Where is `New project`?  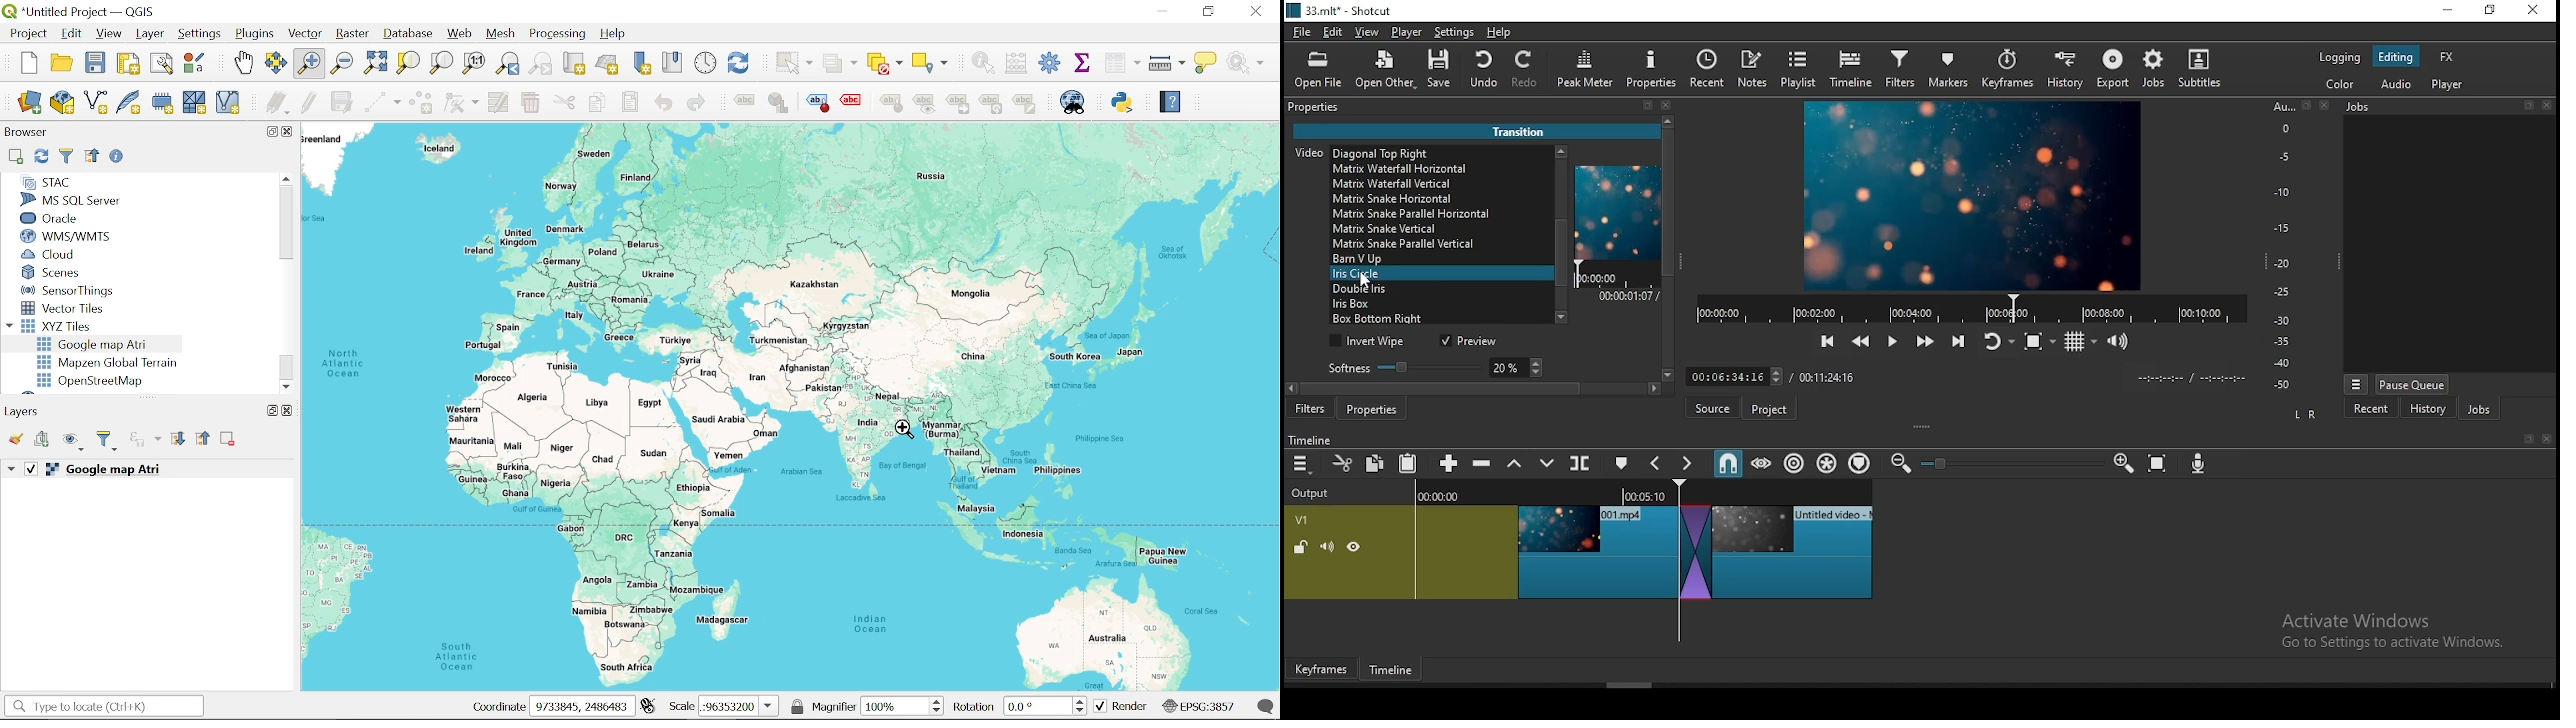 New project is located at coordinates (30, 63).